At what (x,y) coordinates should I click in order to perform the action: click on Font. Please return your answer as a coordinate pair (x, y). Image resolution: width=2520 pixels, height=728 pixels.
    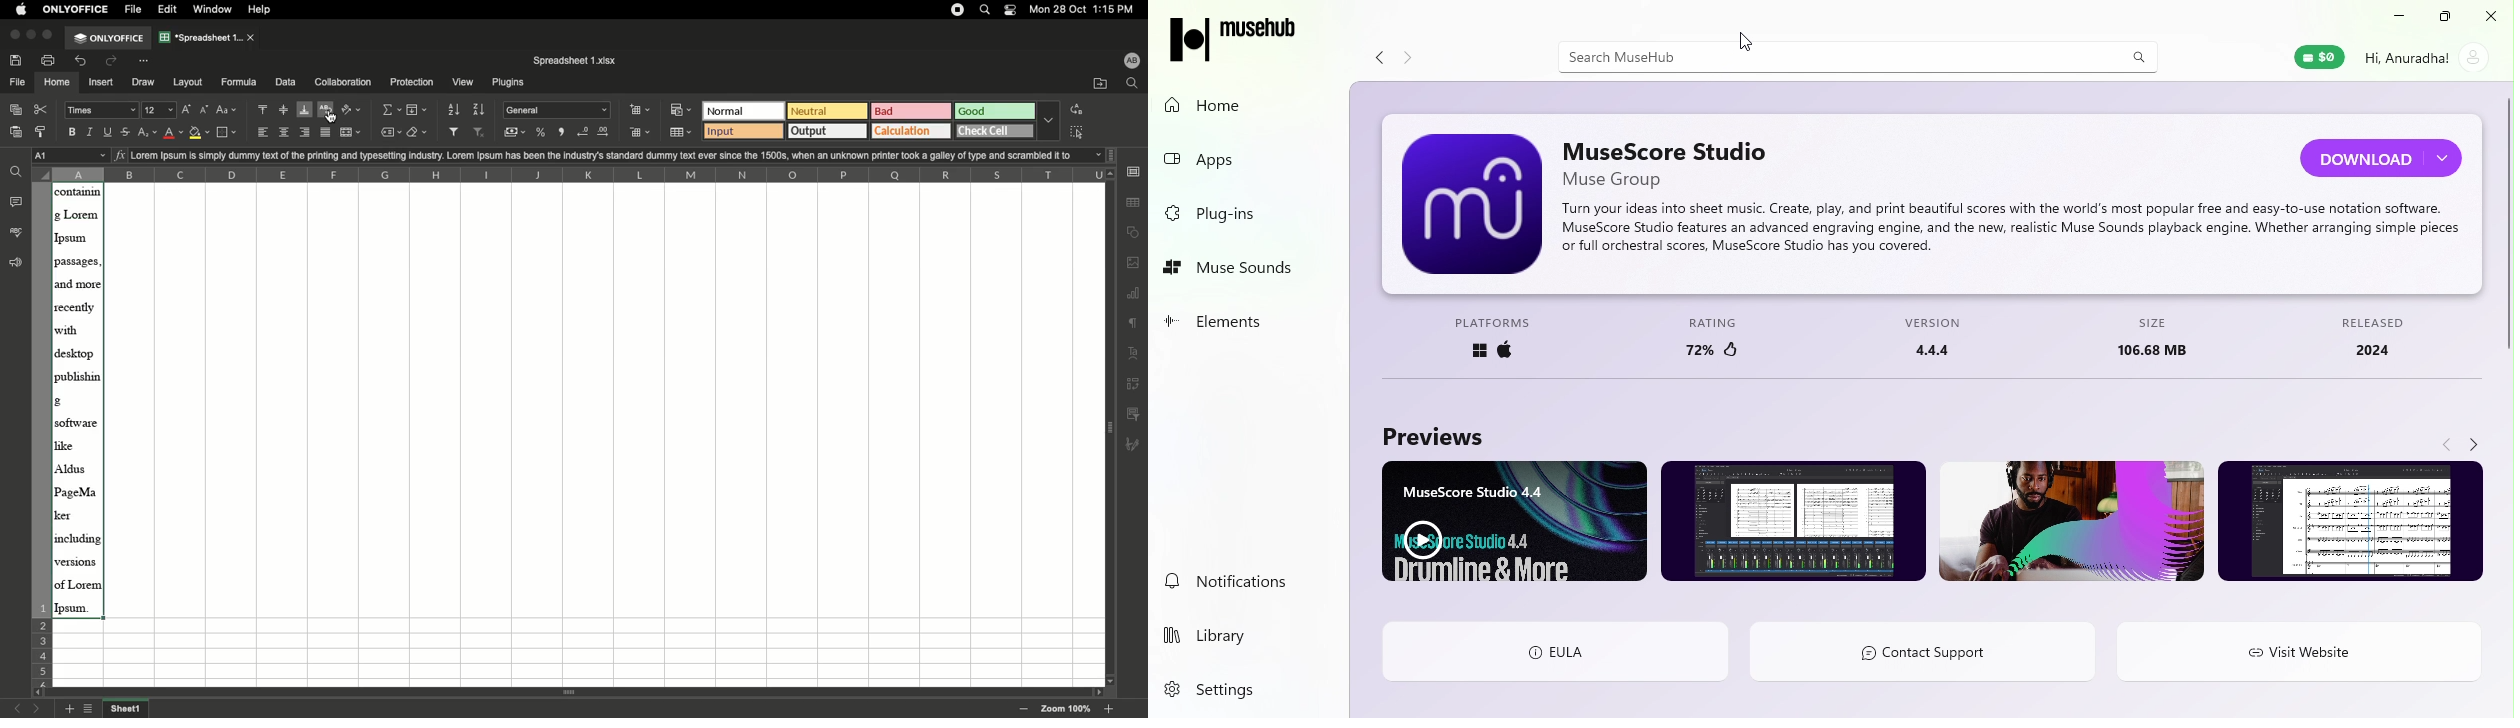
    Looking at the image, I should click on (103, 111).